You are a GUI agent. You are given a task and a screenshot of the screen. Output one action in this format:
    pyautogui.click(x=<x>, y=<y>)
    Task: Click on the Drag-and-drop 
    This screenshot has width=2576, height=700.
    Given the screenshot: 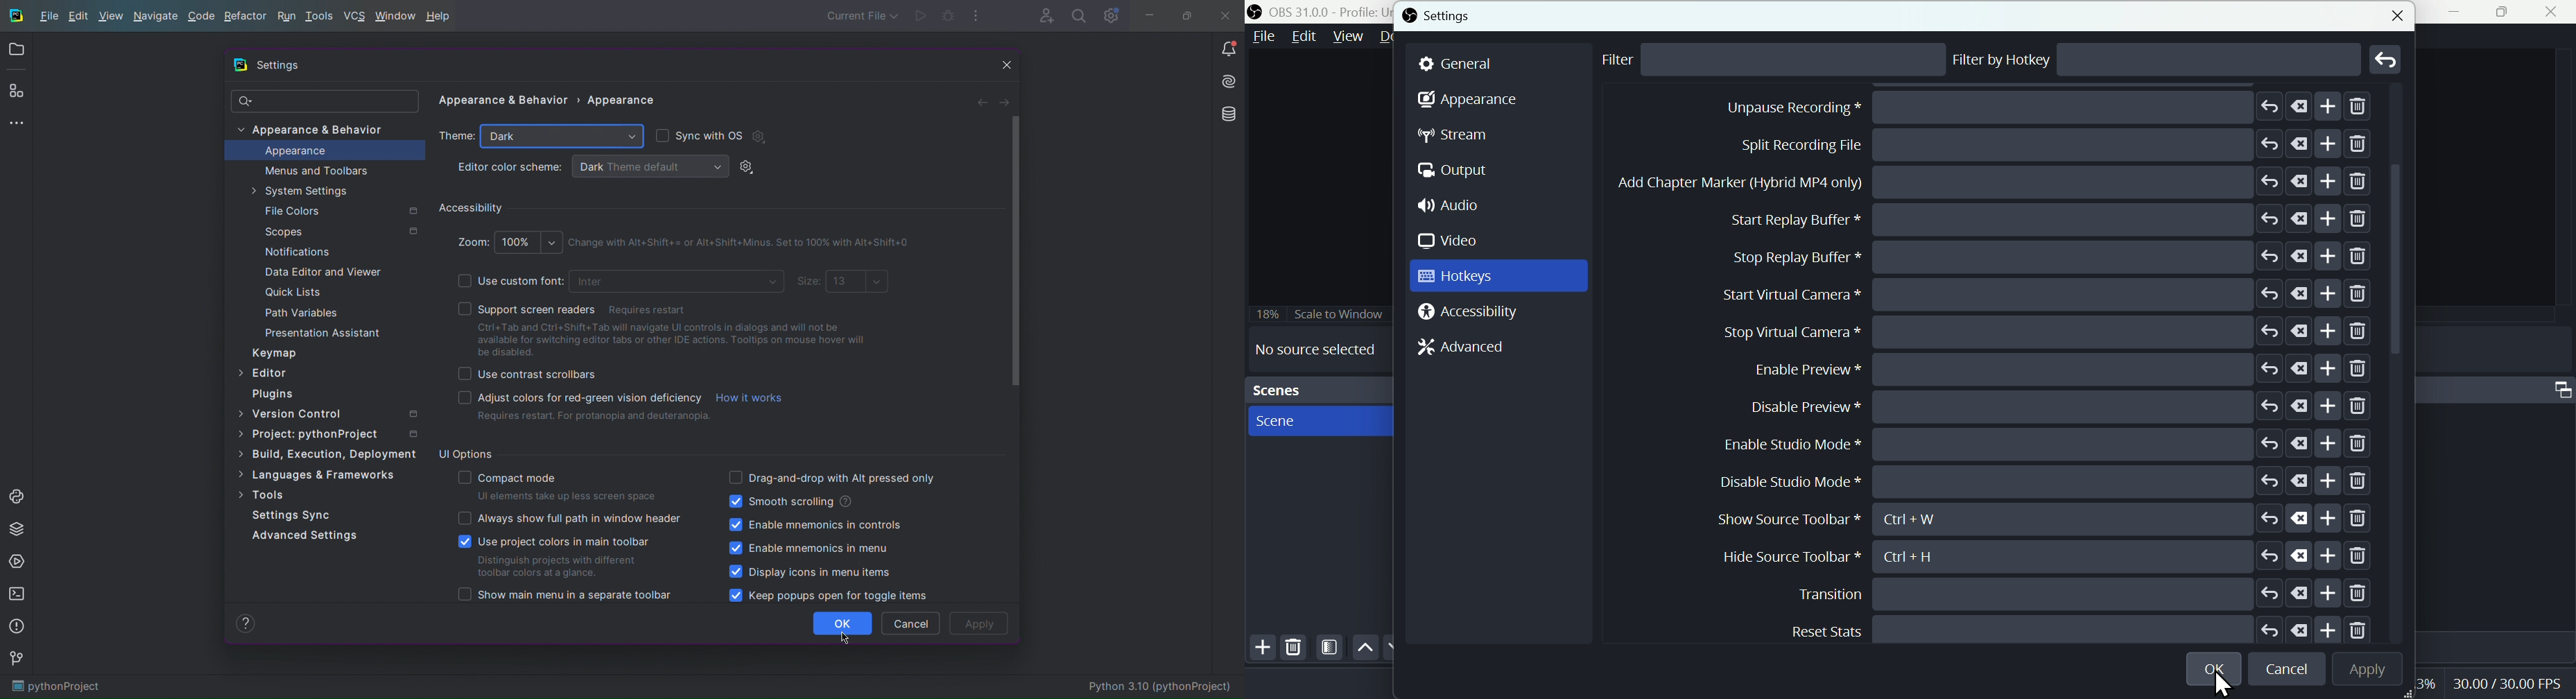 What is the action you would take?
    pyautogui.click(x=831, y=477)
    